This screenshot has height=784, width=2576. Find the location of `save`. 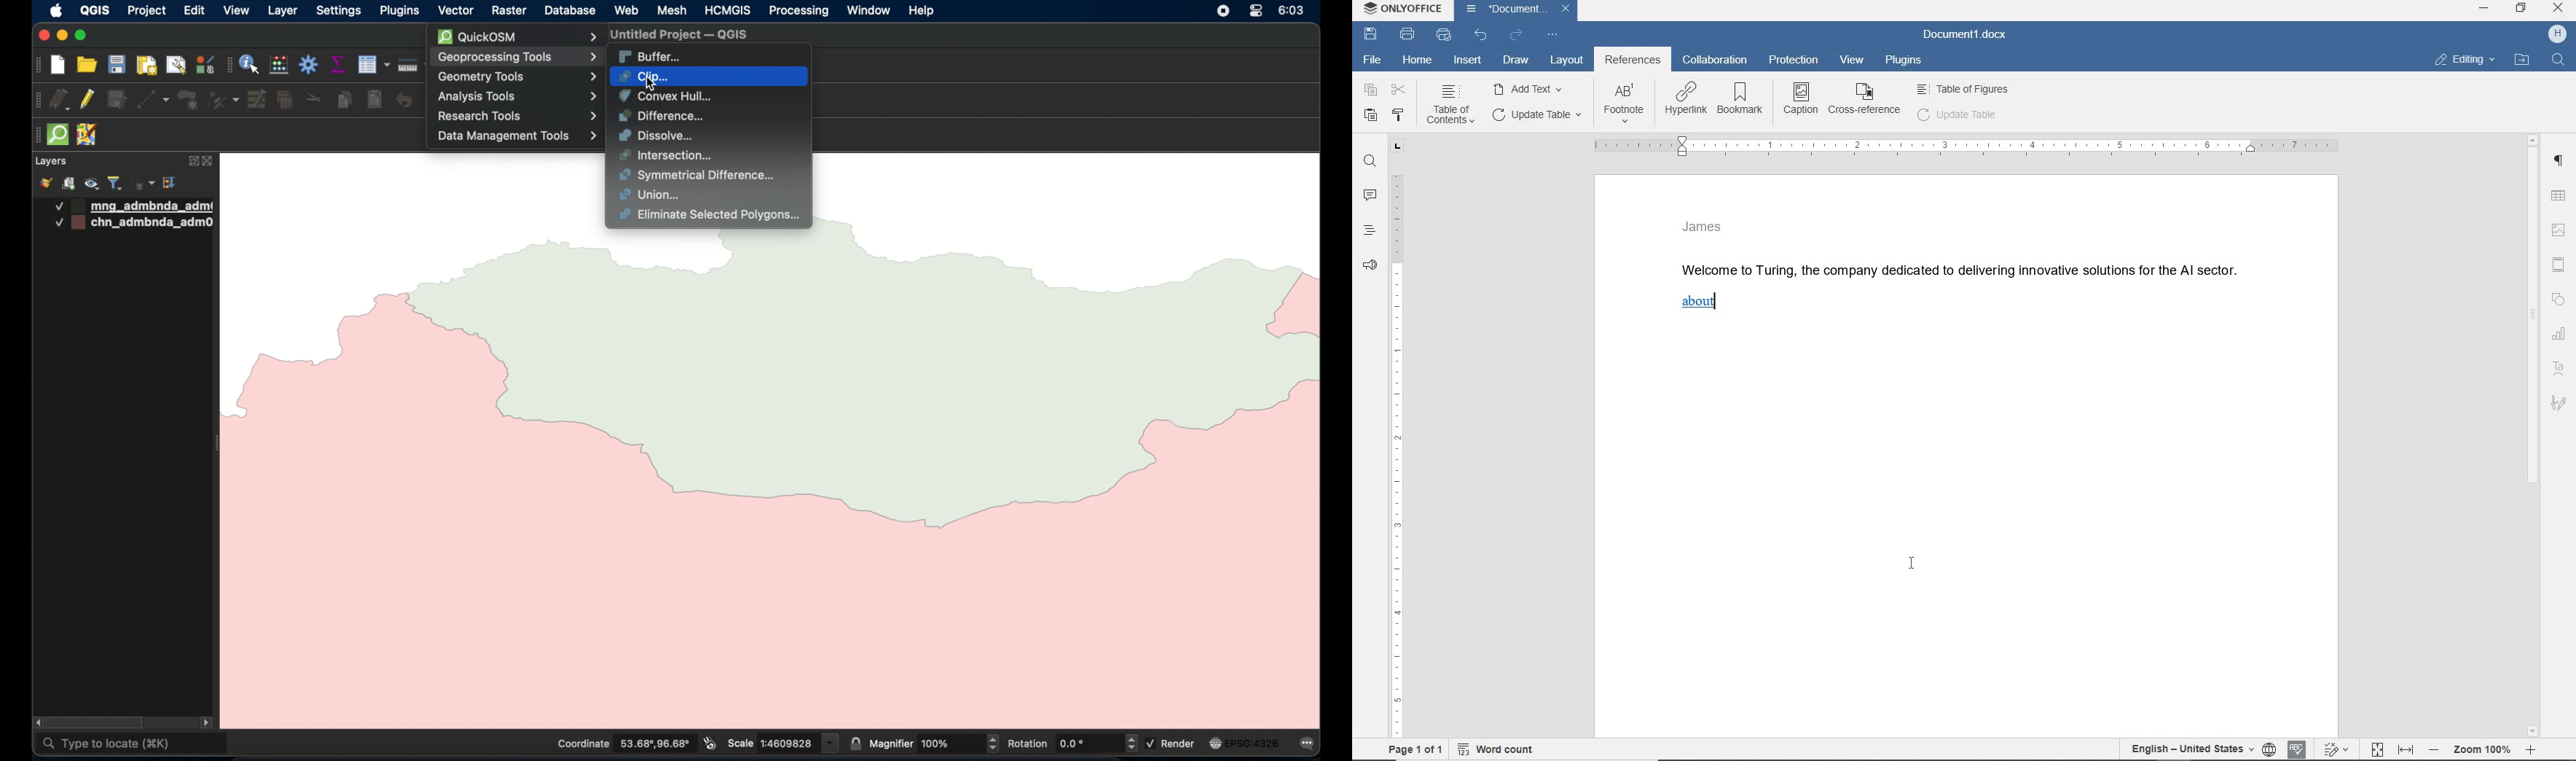

save is located at coordinates (1370, 34).